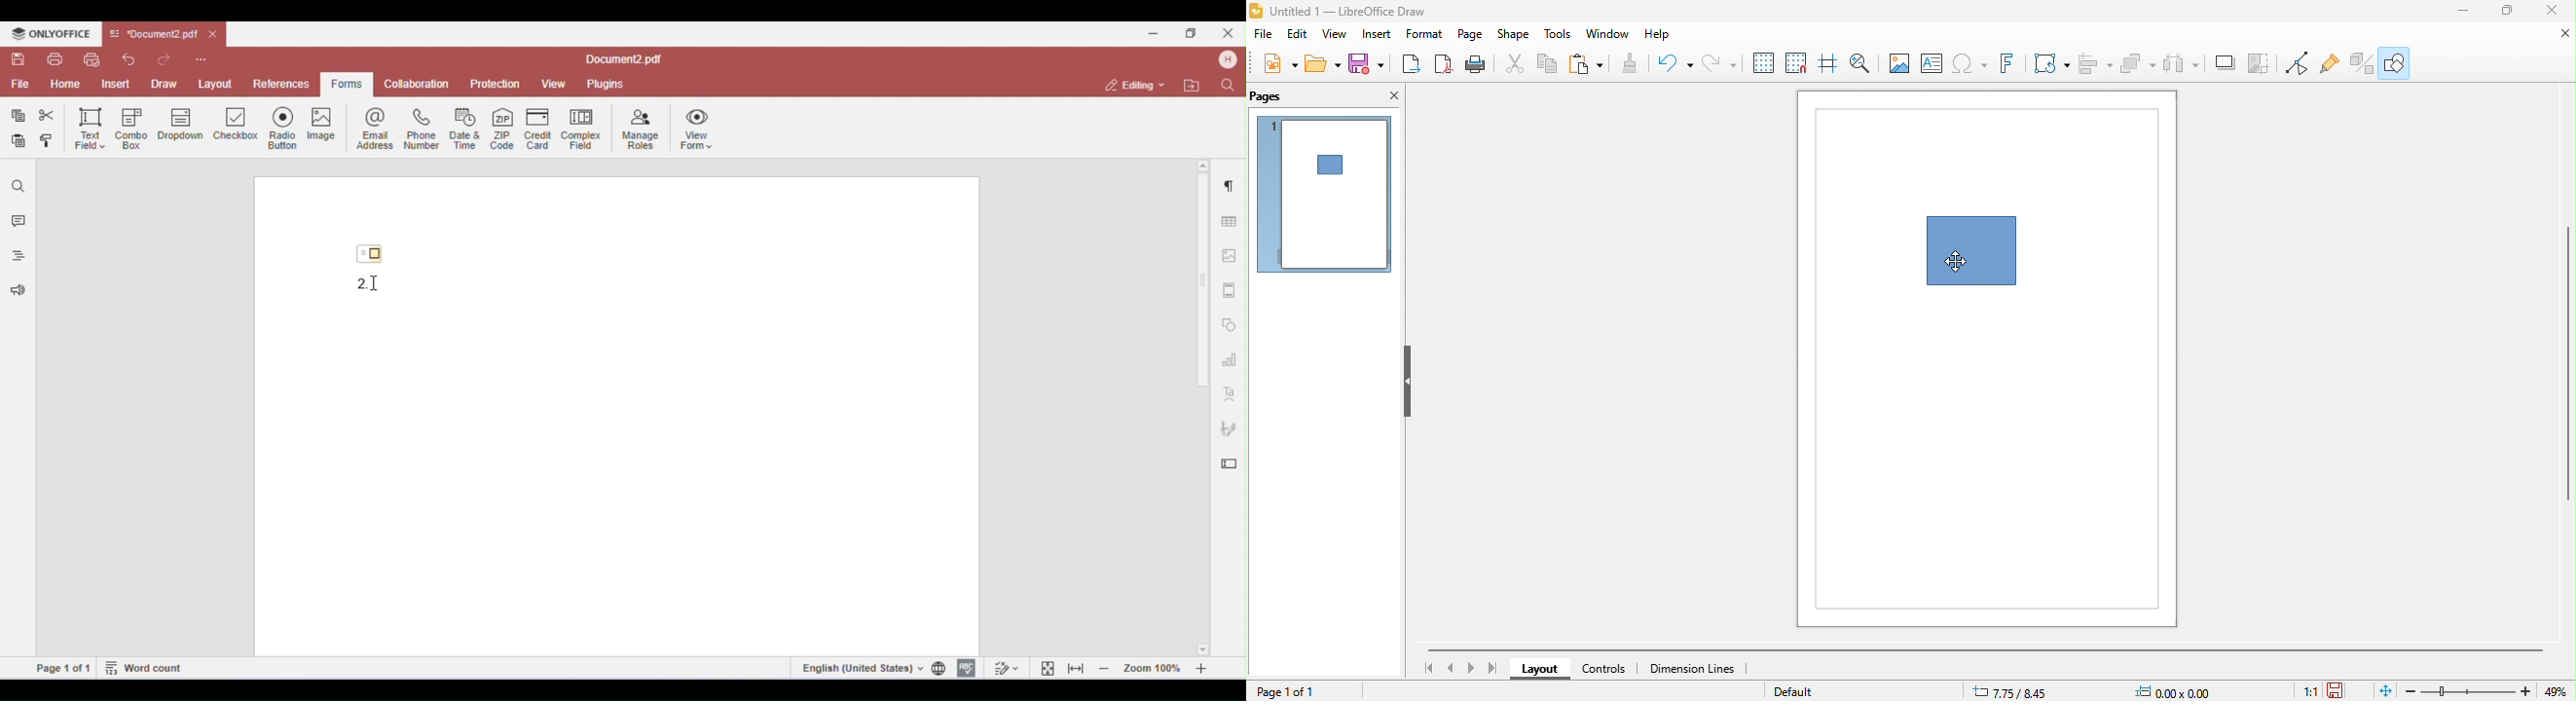 The width and height of the screenshot is (2576, 728). What do you see at coordinates (2551, 10) in the screenshot?
I see `close` at bounding box center [2551, 10].